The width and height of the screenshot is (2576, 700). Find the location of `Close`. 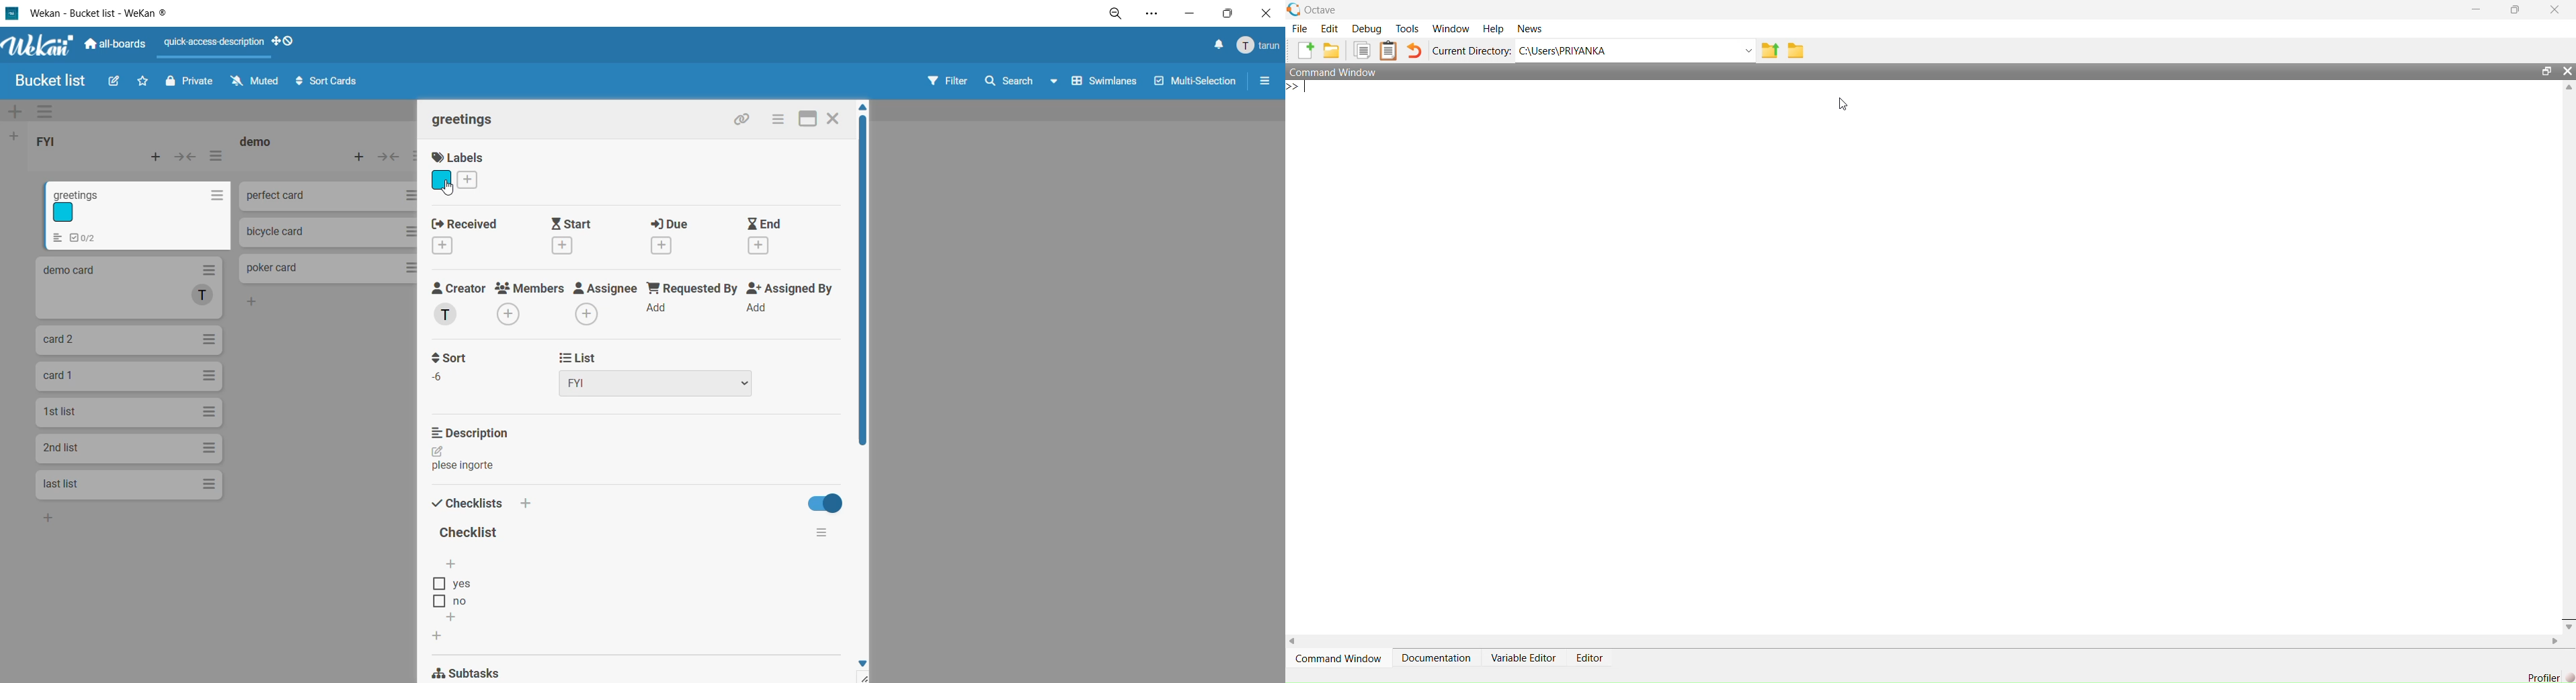

Close is located at coordinates (2555, 10).